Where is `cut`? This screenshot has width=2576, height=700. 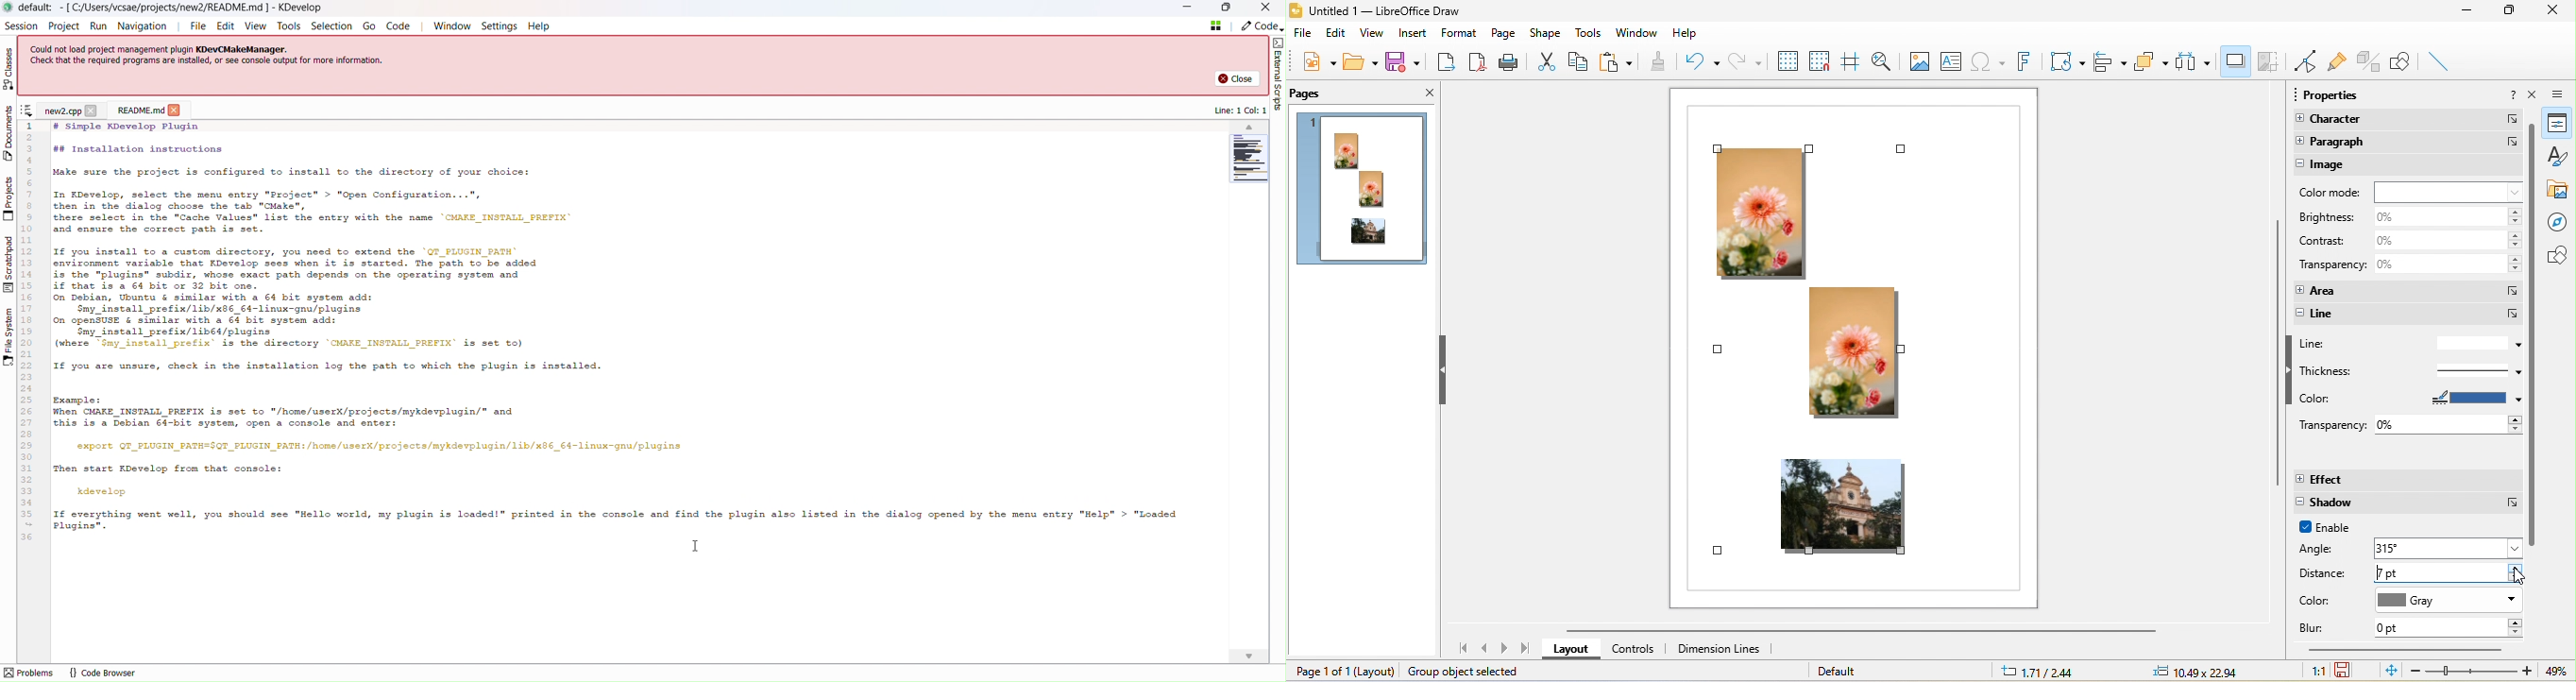 cut is located at coordinates (1546, 60).